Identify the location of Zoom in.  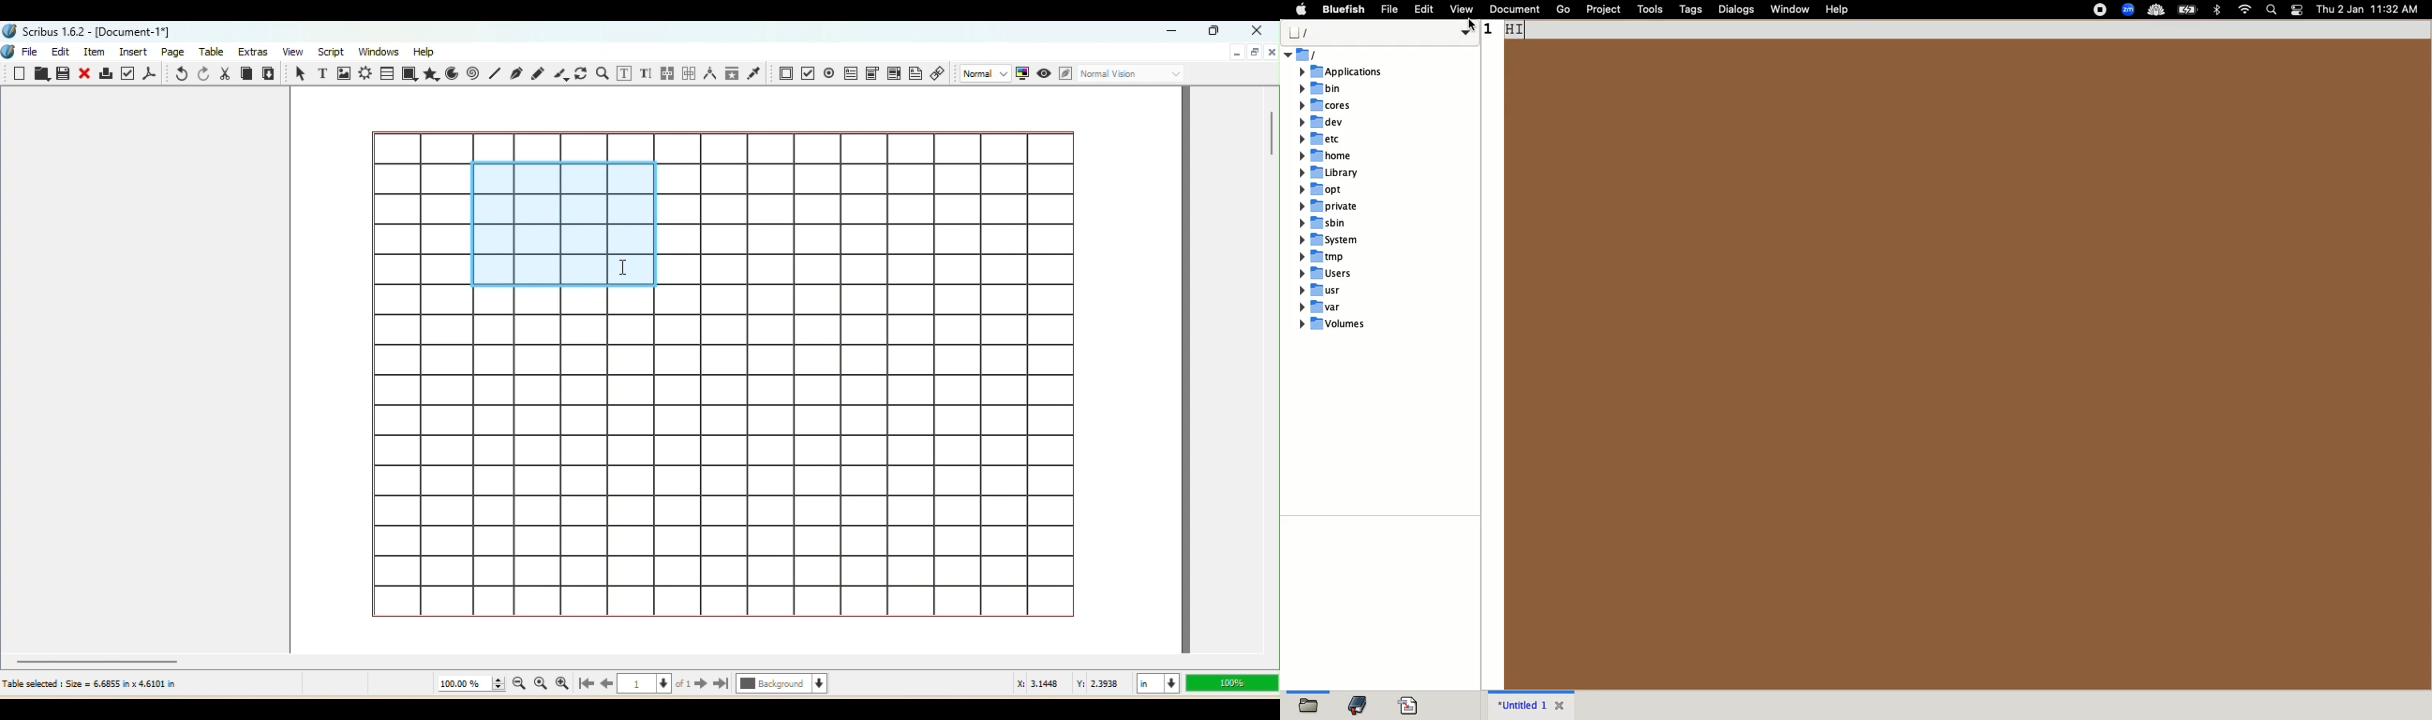
(562, 684).